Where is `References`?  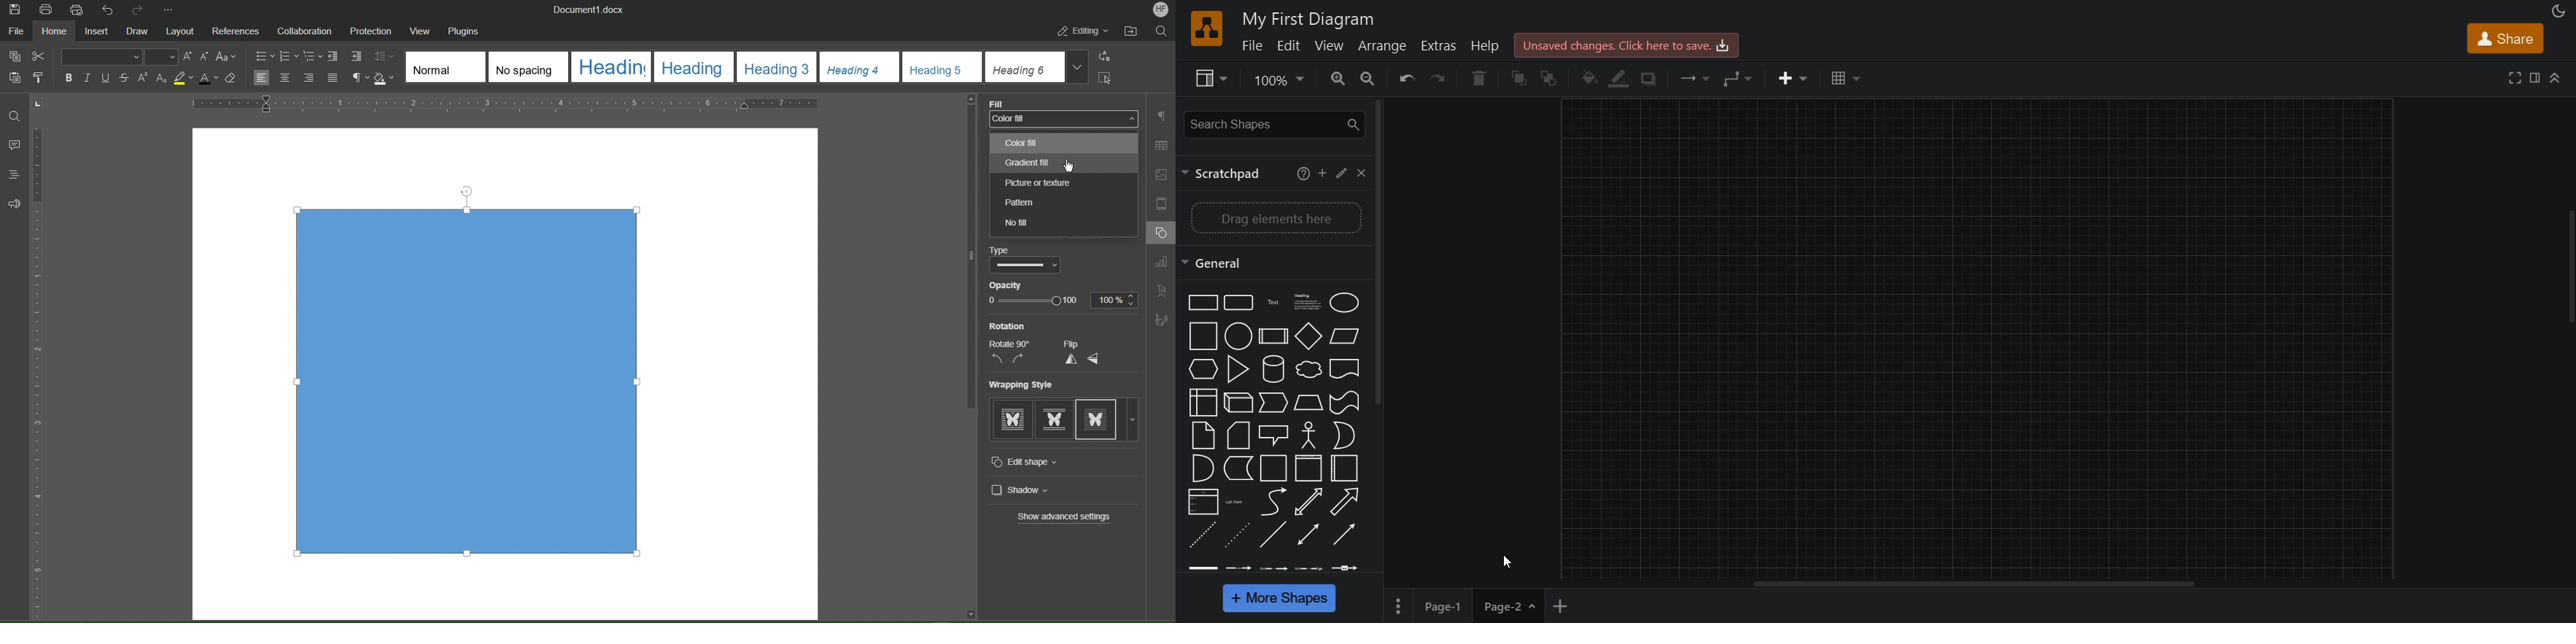 References is located at coordinates (238, 29).